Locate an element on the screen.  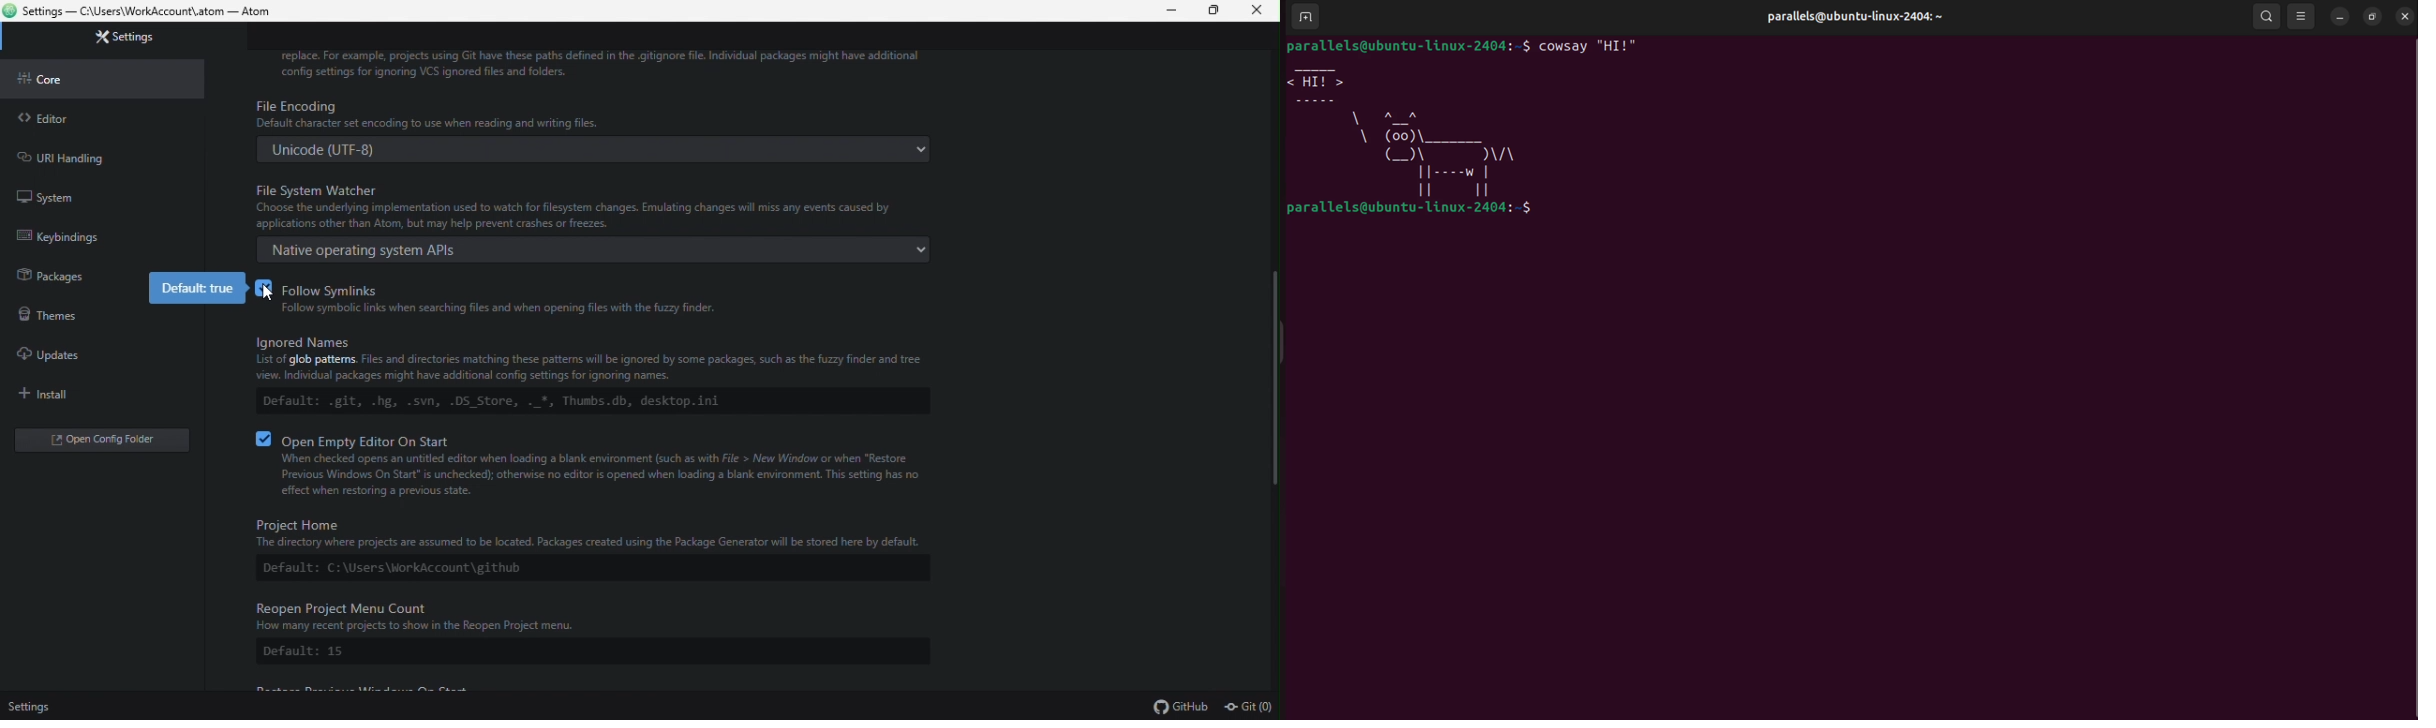
default value is located at coordinates (200, 289).